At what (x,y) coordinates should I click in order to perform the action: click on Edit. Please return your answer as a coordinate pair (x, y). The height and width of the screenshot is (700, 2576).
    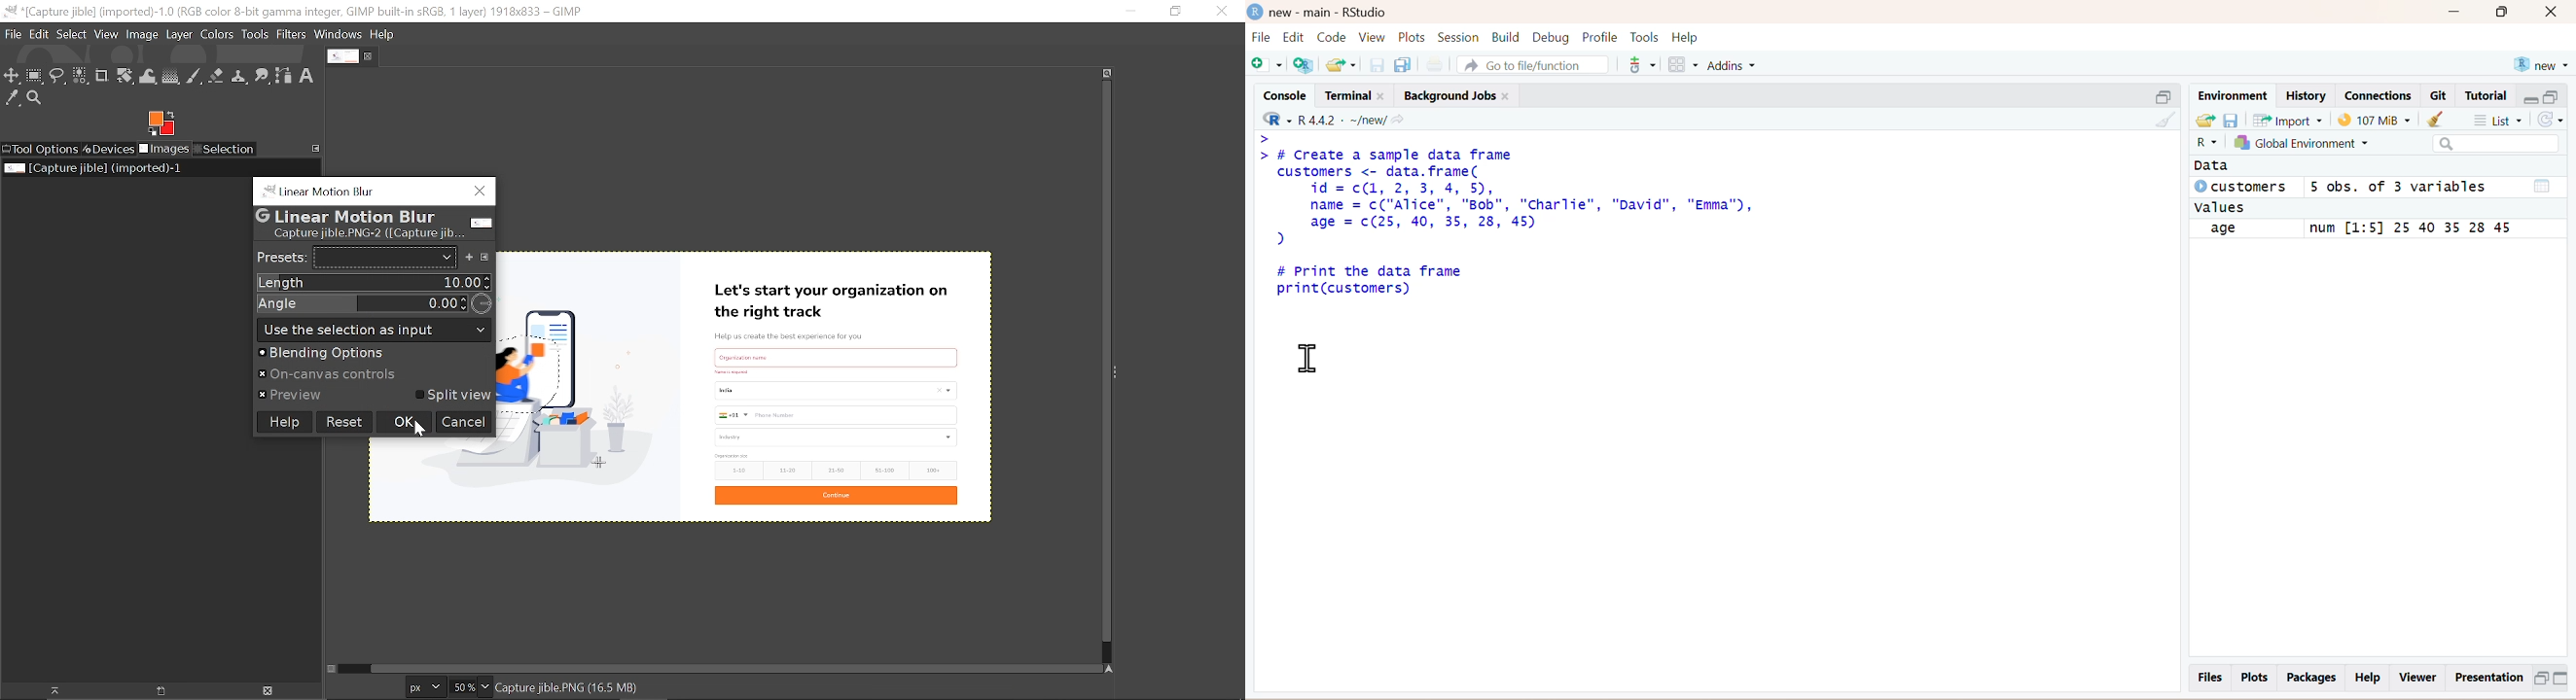
    Looking at the image, I should click on (1296, 37).